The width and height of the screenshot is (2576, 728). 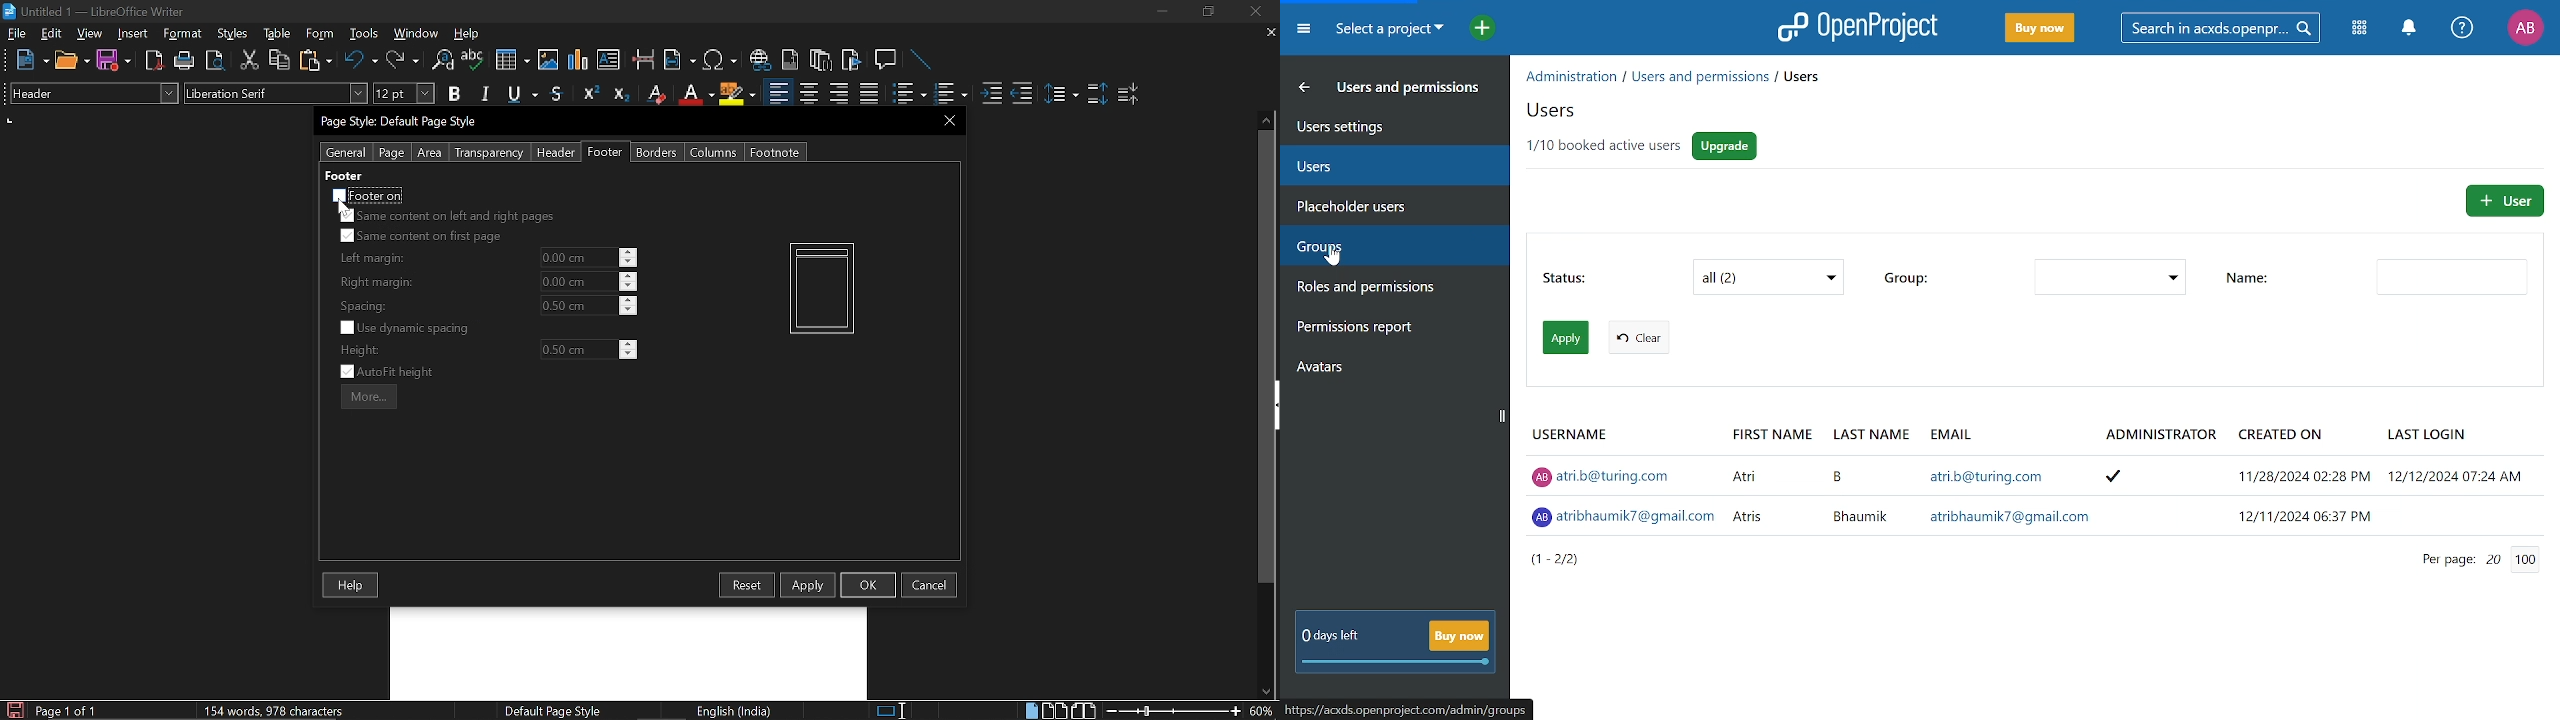 I want to click on Format, so click(x=185, y=34).